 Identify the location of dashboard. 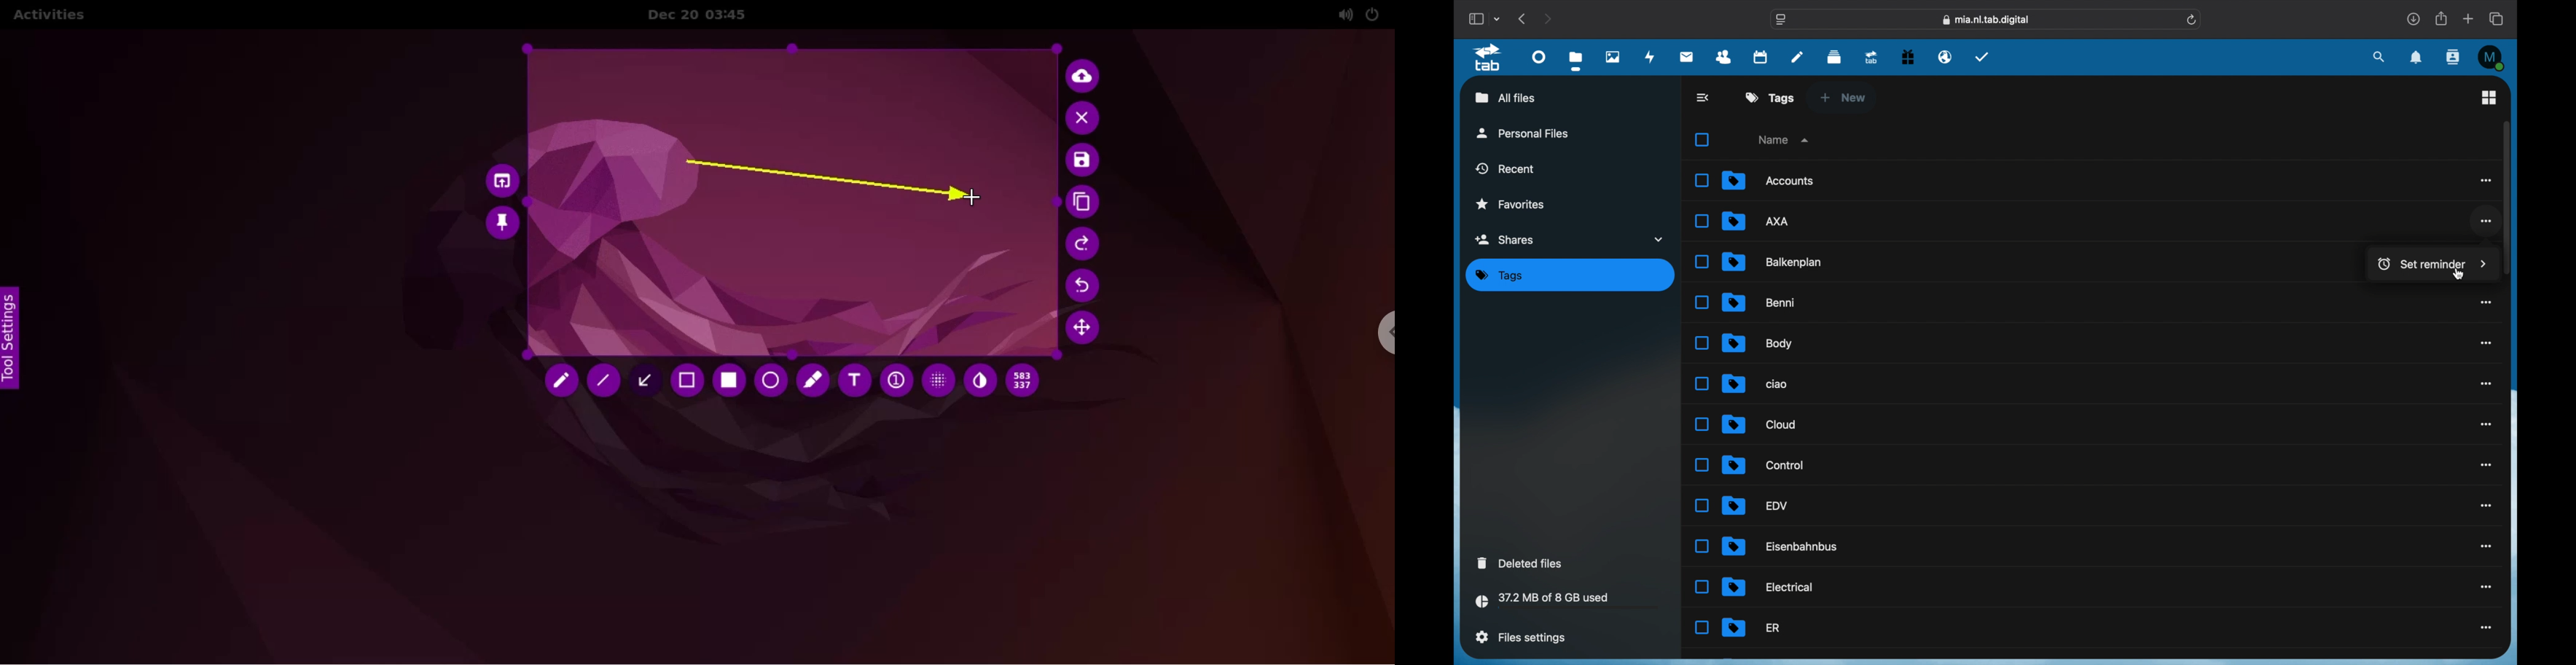
(1539, 56).